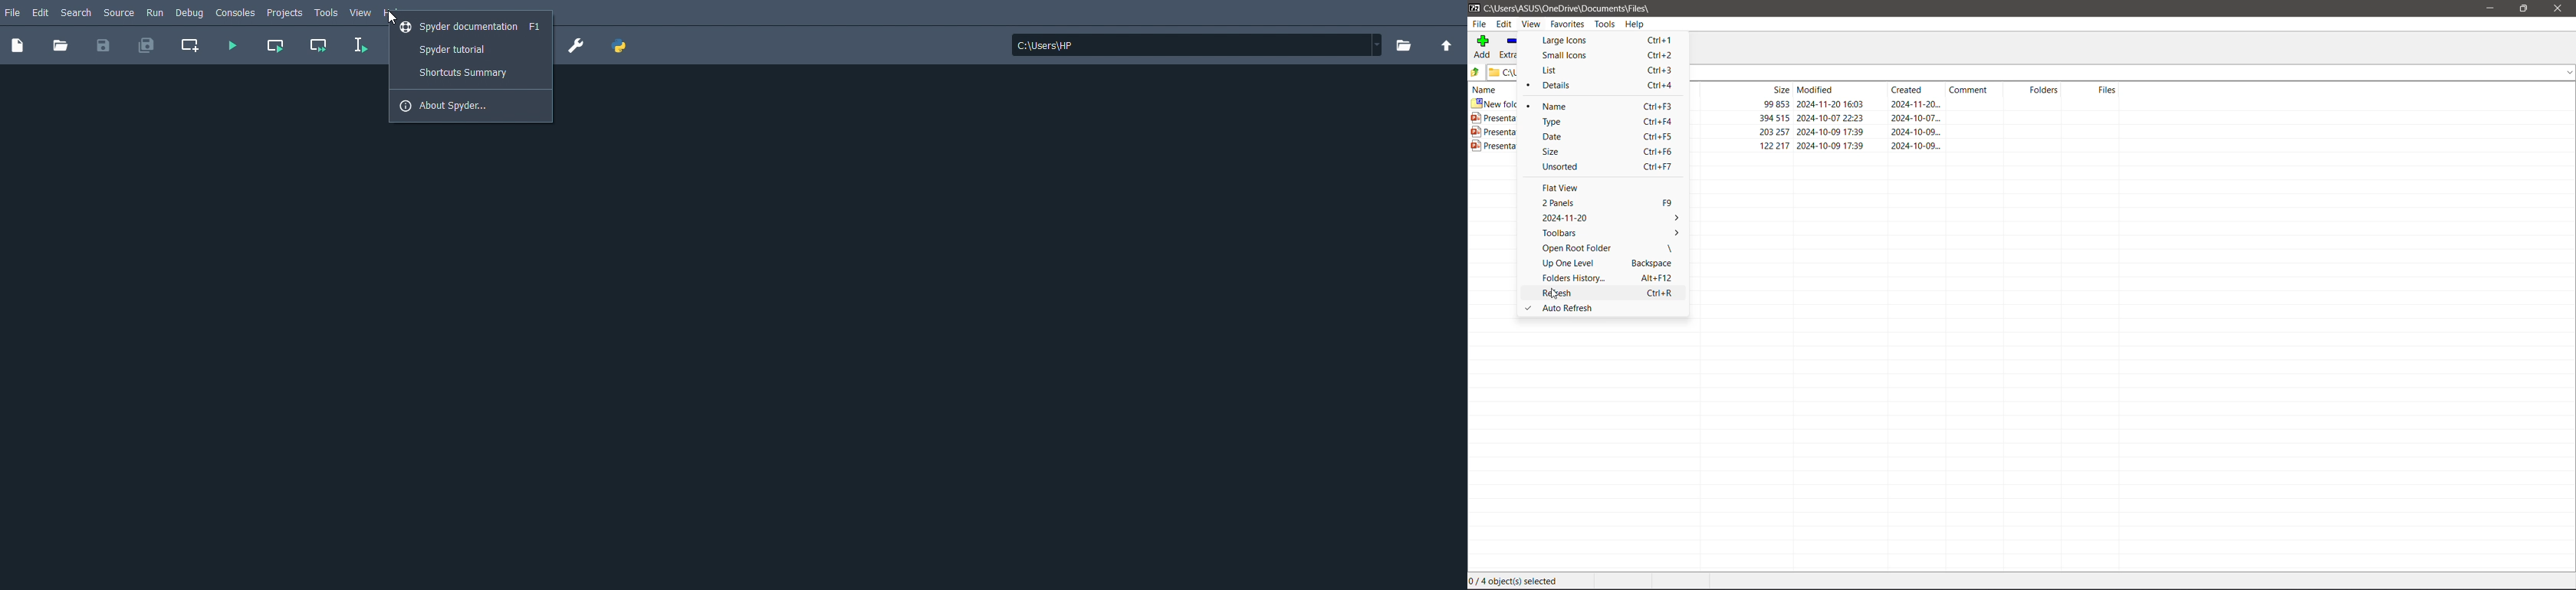 The width and height of the screenshot is (2576, 616). I want to click on Folders History, so click(1575, 277).